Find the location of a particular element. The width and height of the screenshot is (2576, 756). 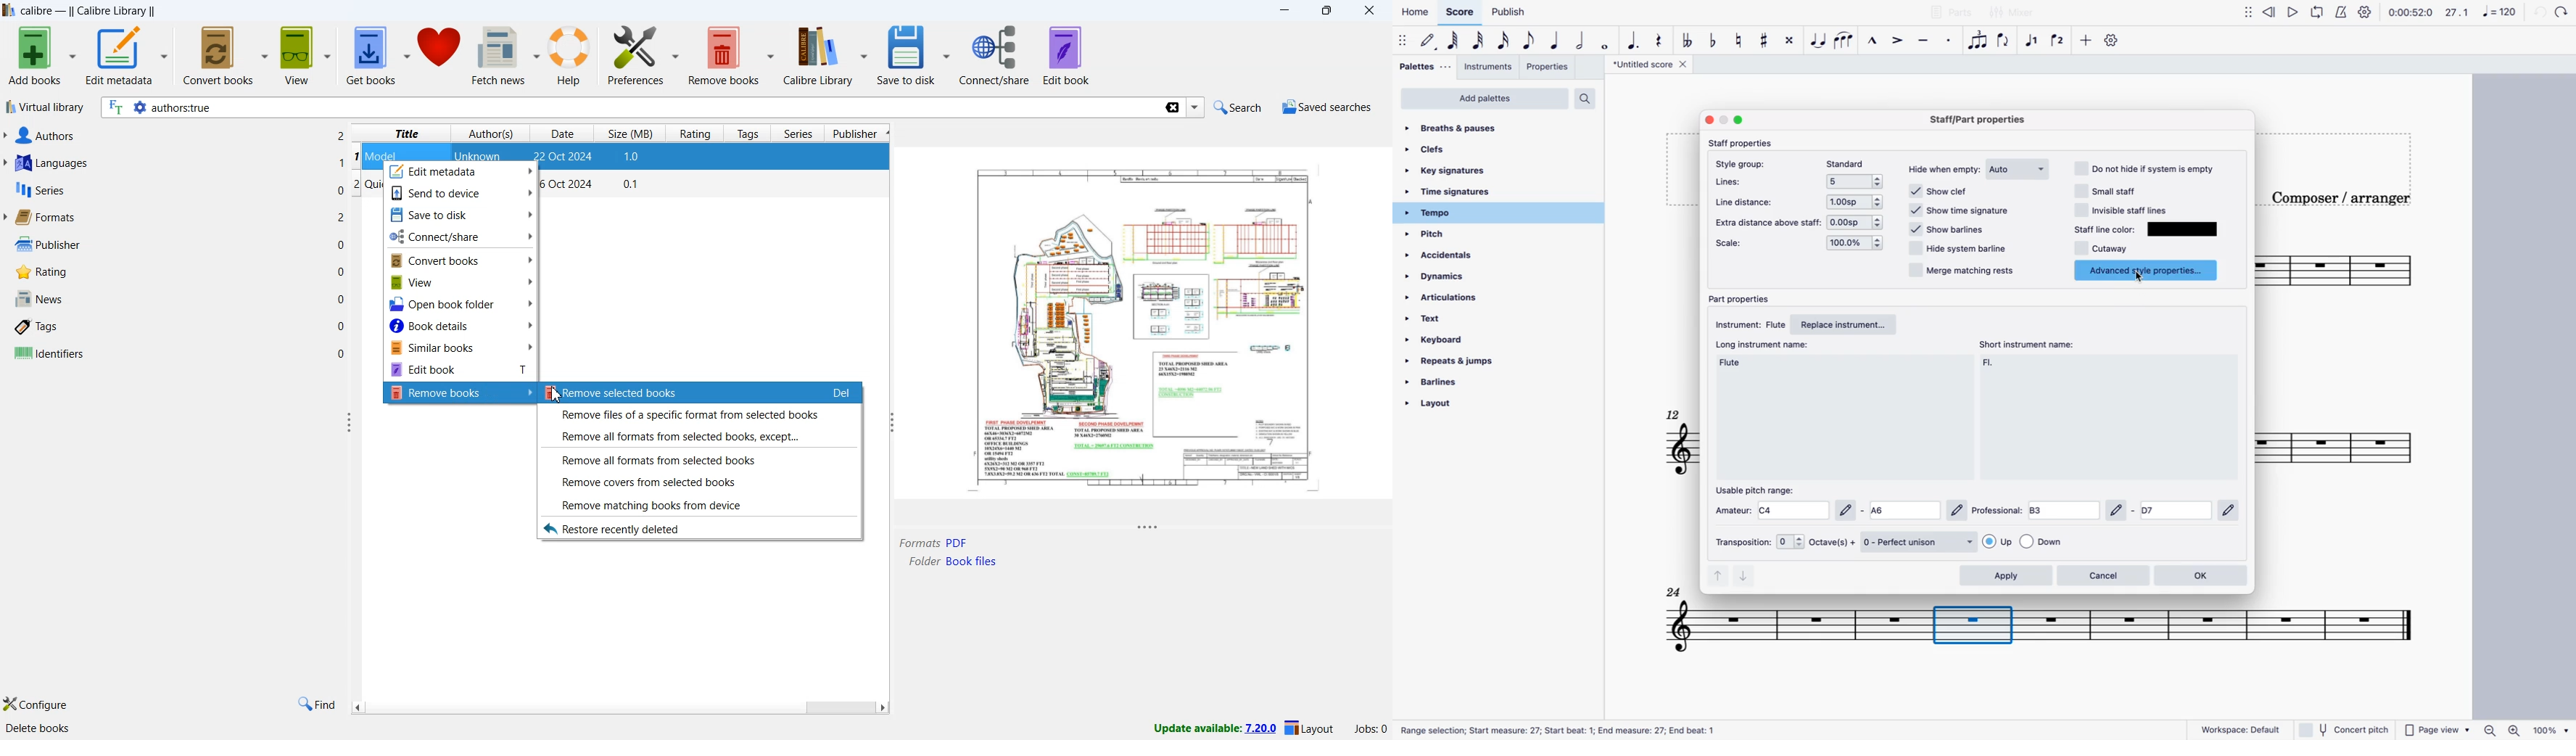

title is located at coordinates (407, 133).